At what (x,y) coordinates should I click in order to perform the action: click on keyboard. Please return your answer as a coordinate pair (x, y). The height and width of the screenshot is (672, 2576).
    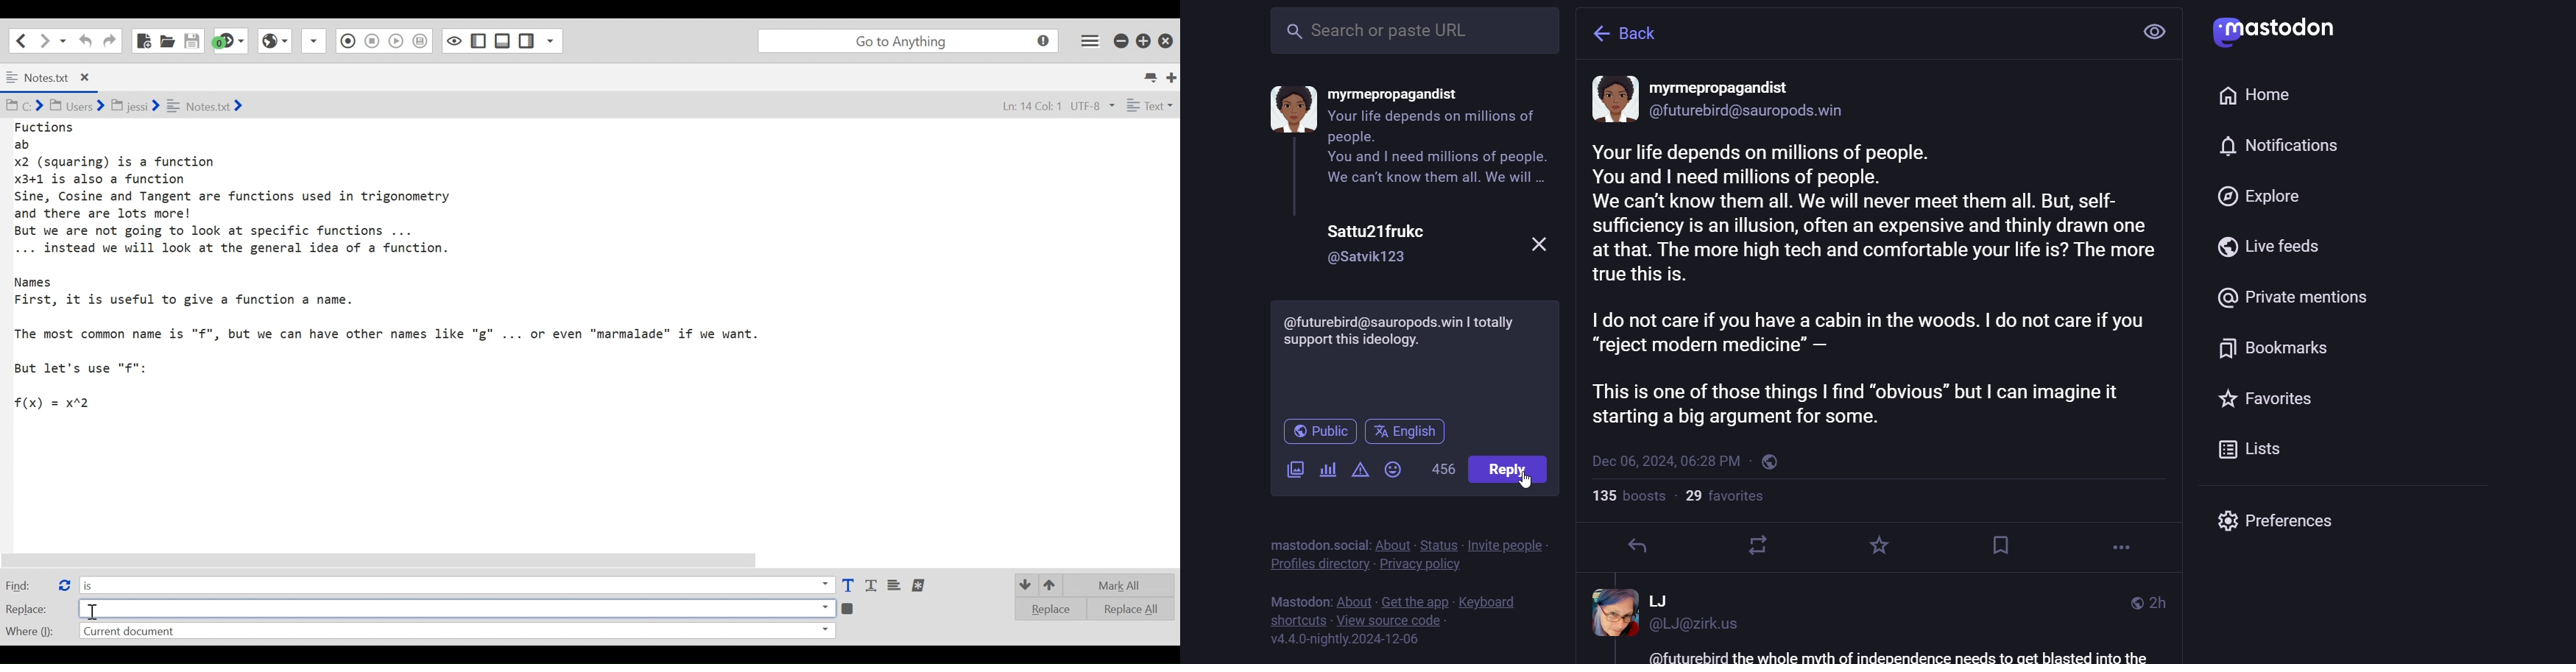
    Looking at the image, I should click on (1491, 601).